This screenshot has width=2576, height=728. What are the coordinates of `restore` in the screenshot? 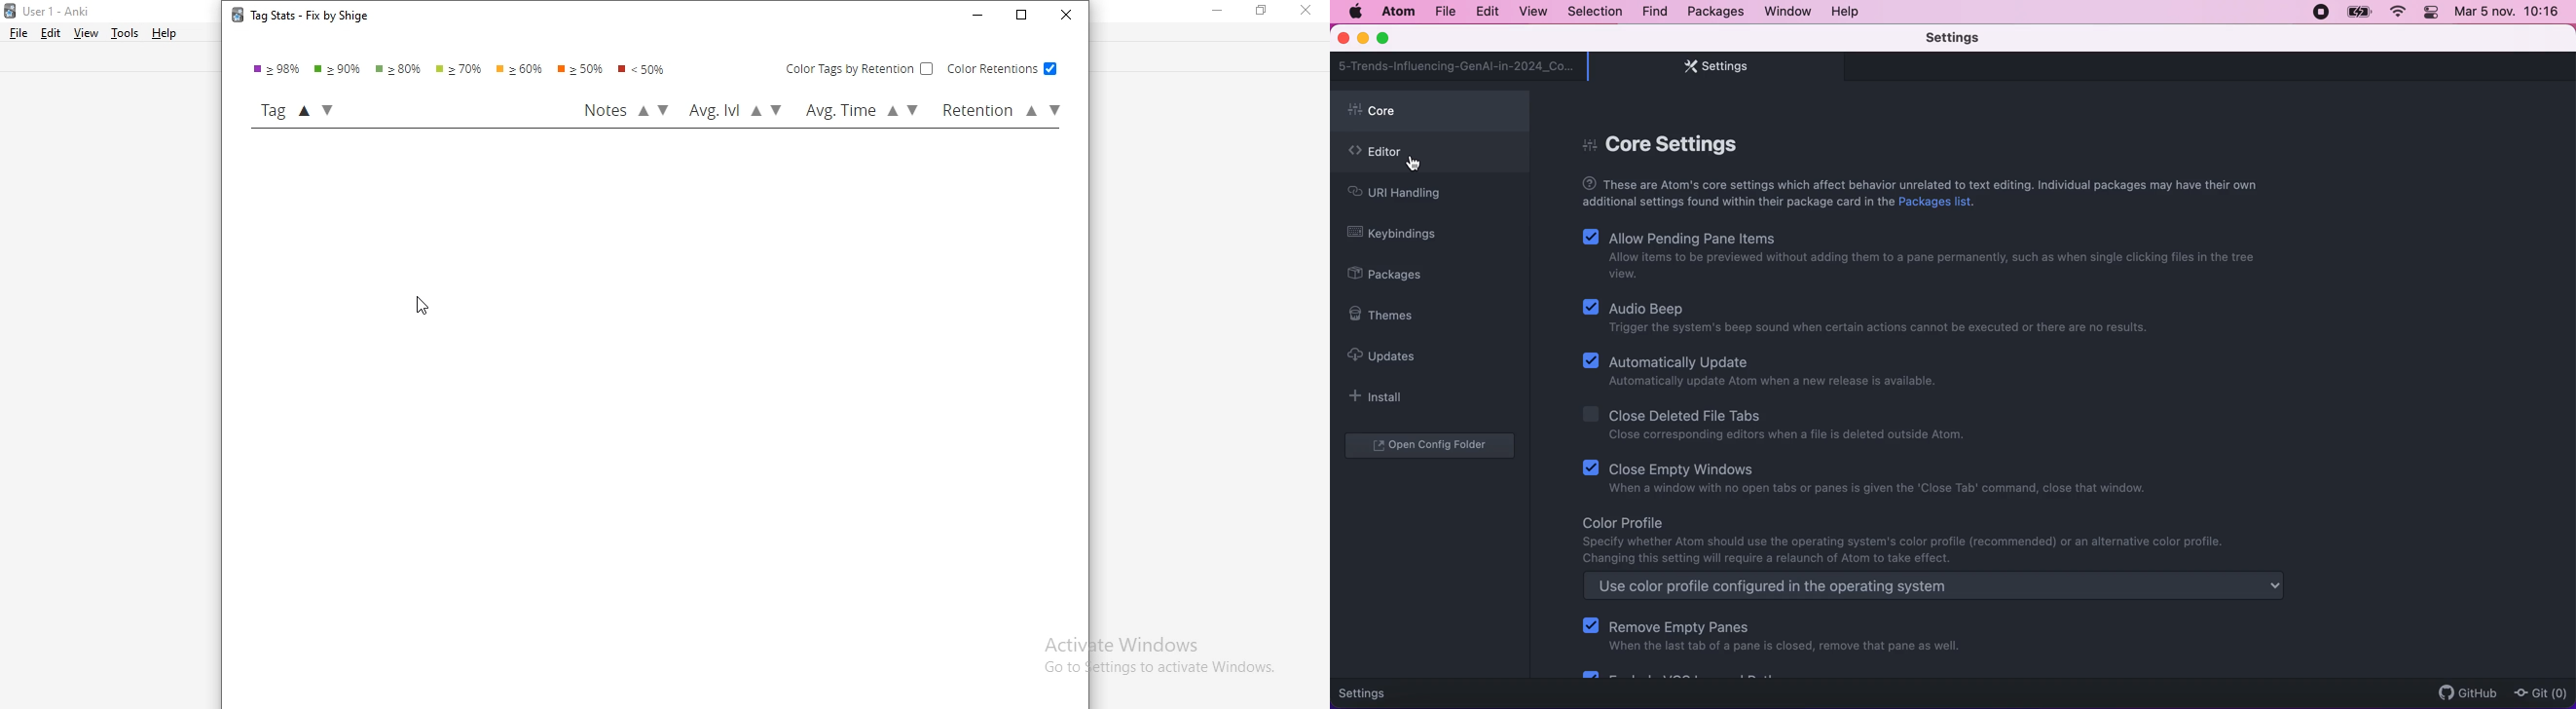 It's located at (1263, 13).